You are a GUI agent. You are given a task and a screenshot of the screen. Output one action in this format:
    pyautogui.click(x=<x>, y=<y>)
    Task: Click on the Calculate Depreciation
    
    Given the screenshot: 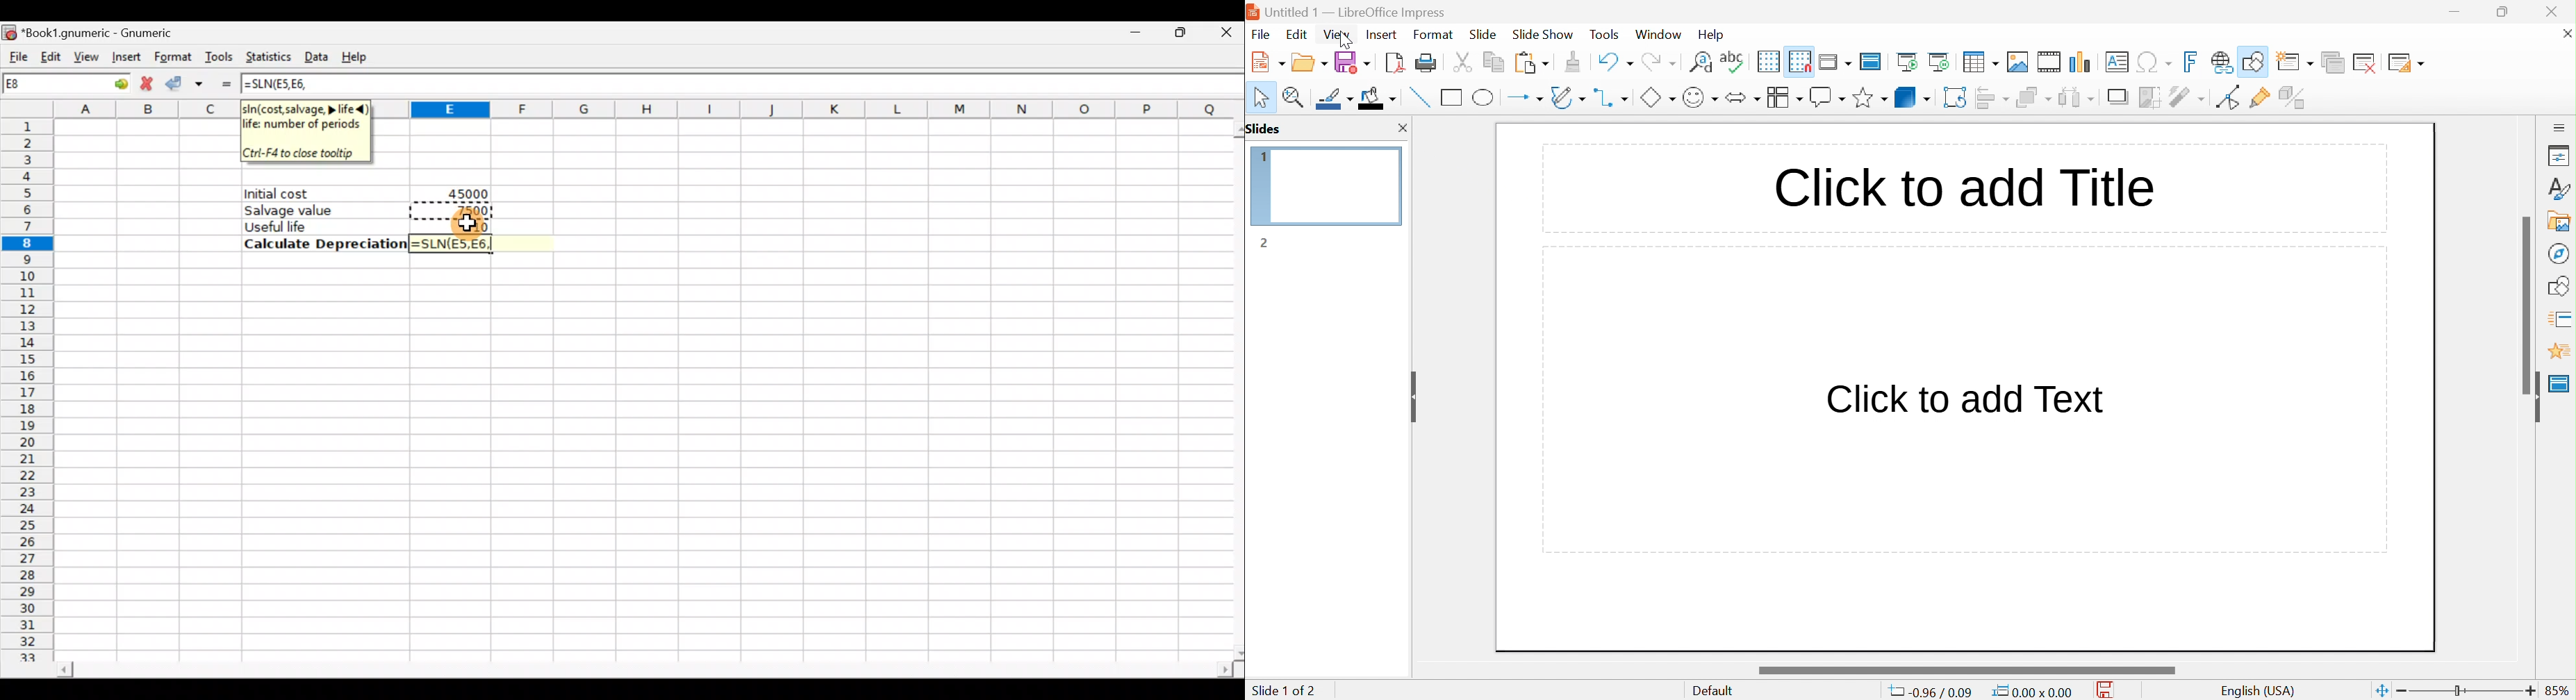 What is the action you would take?
    pyautogui.click(x=322, y=244)
    